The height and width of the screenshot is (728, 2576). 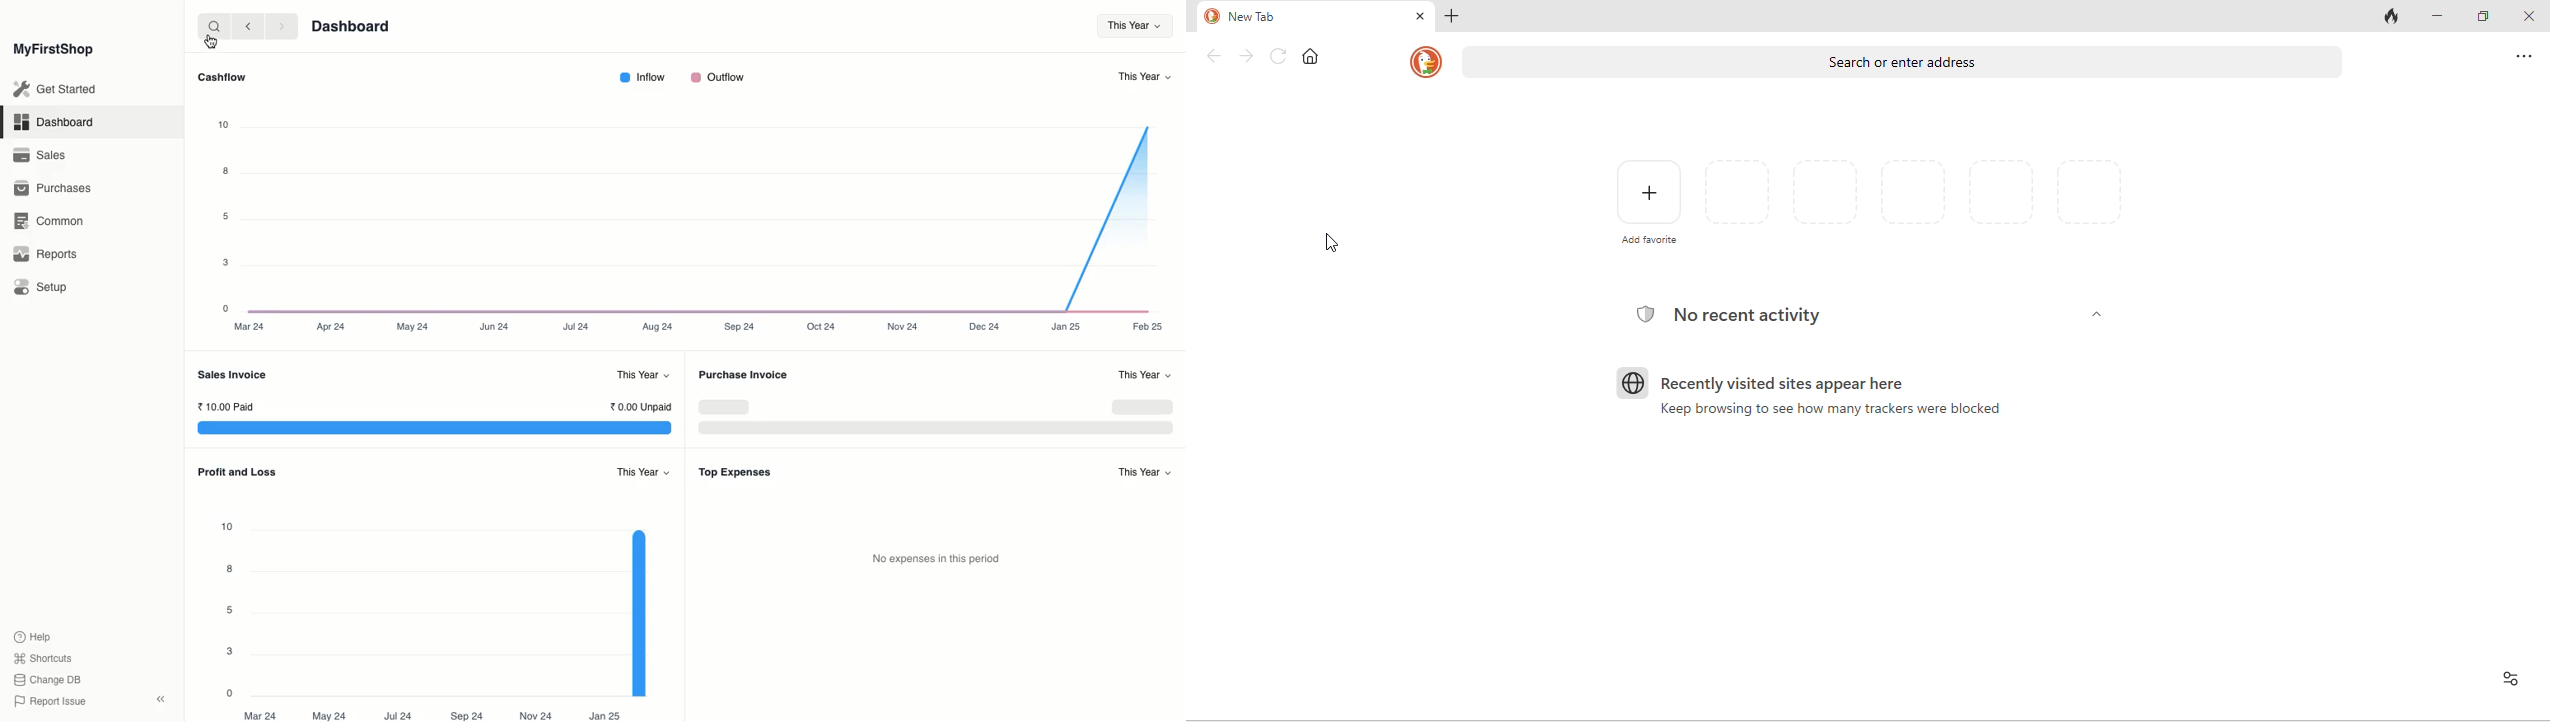 What do you see at coordinates (1148, 326) in the screenshot?
I see `Feb 25` at bounding box center [1148, 326].